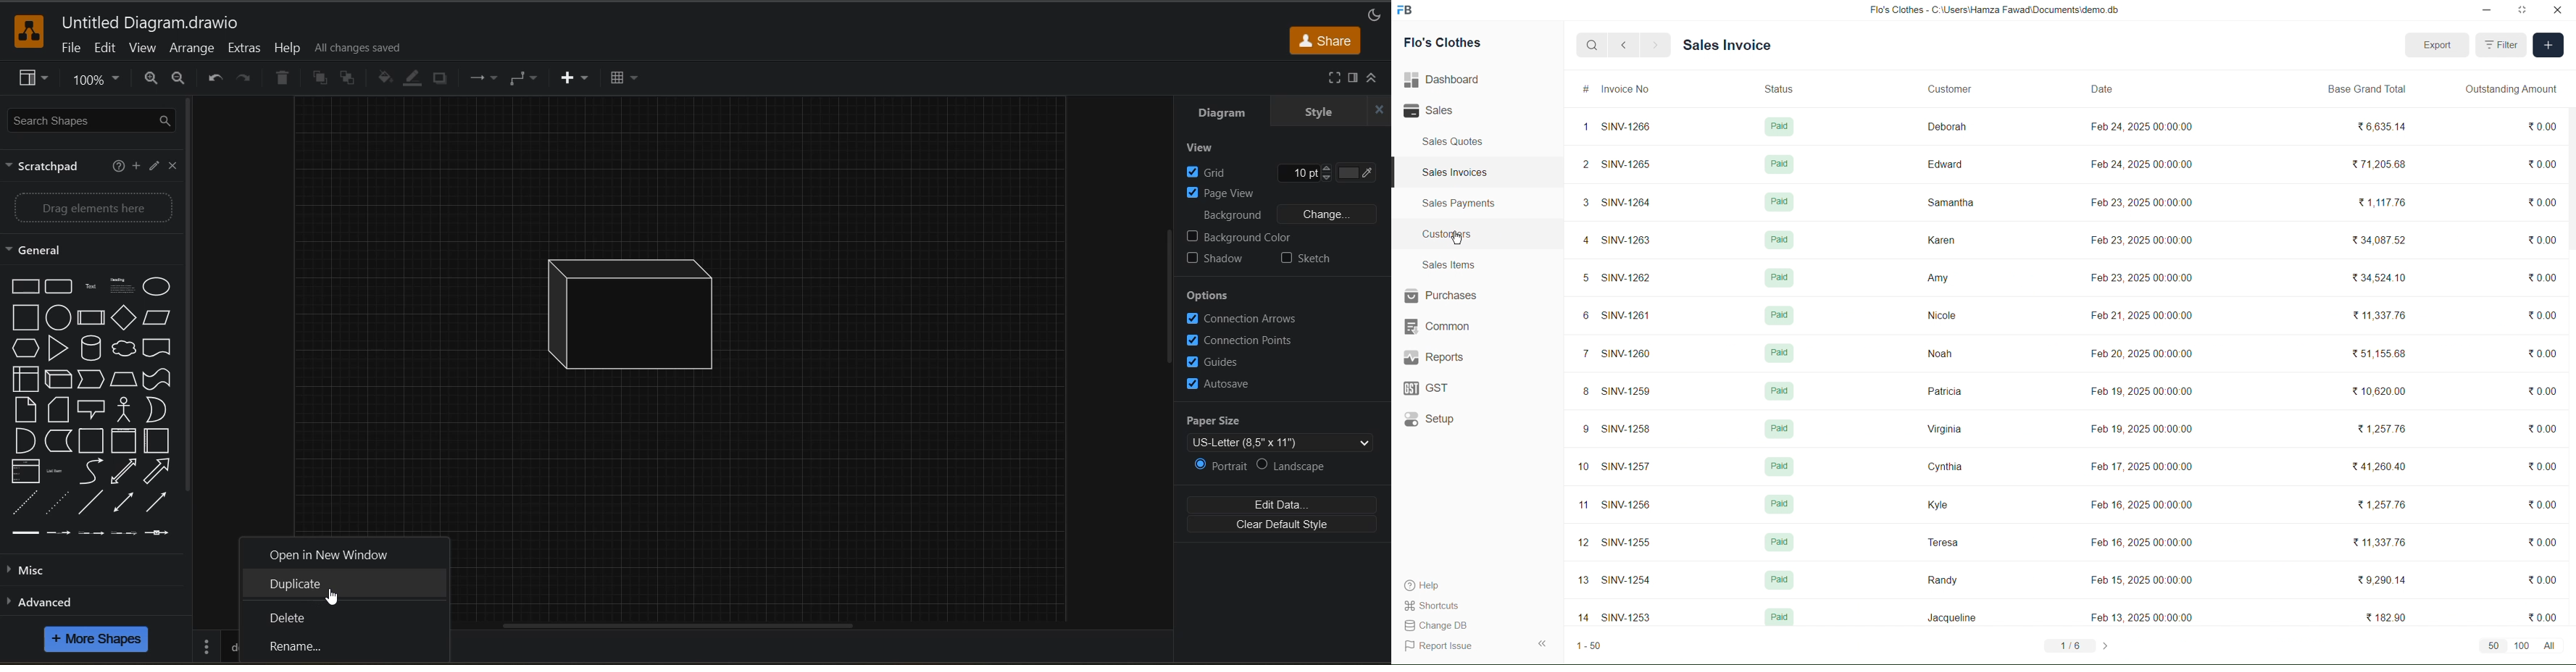 This screenshot has height=672, width=2576. What do you see at coordinates (1222, 361) in the screenshot?
I see `guides` at bounding box center [1222, 361].